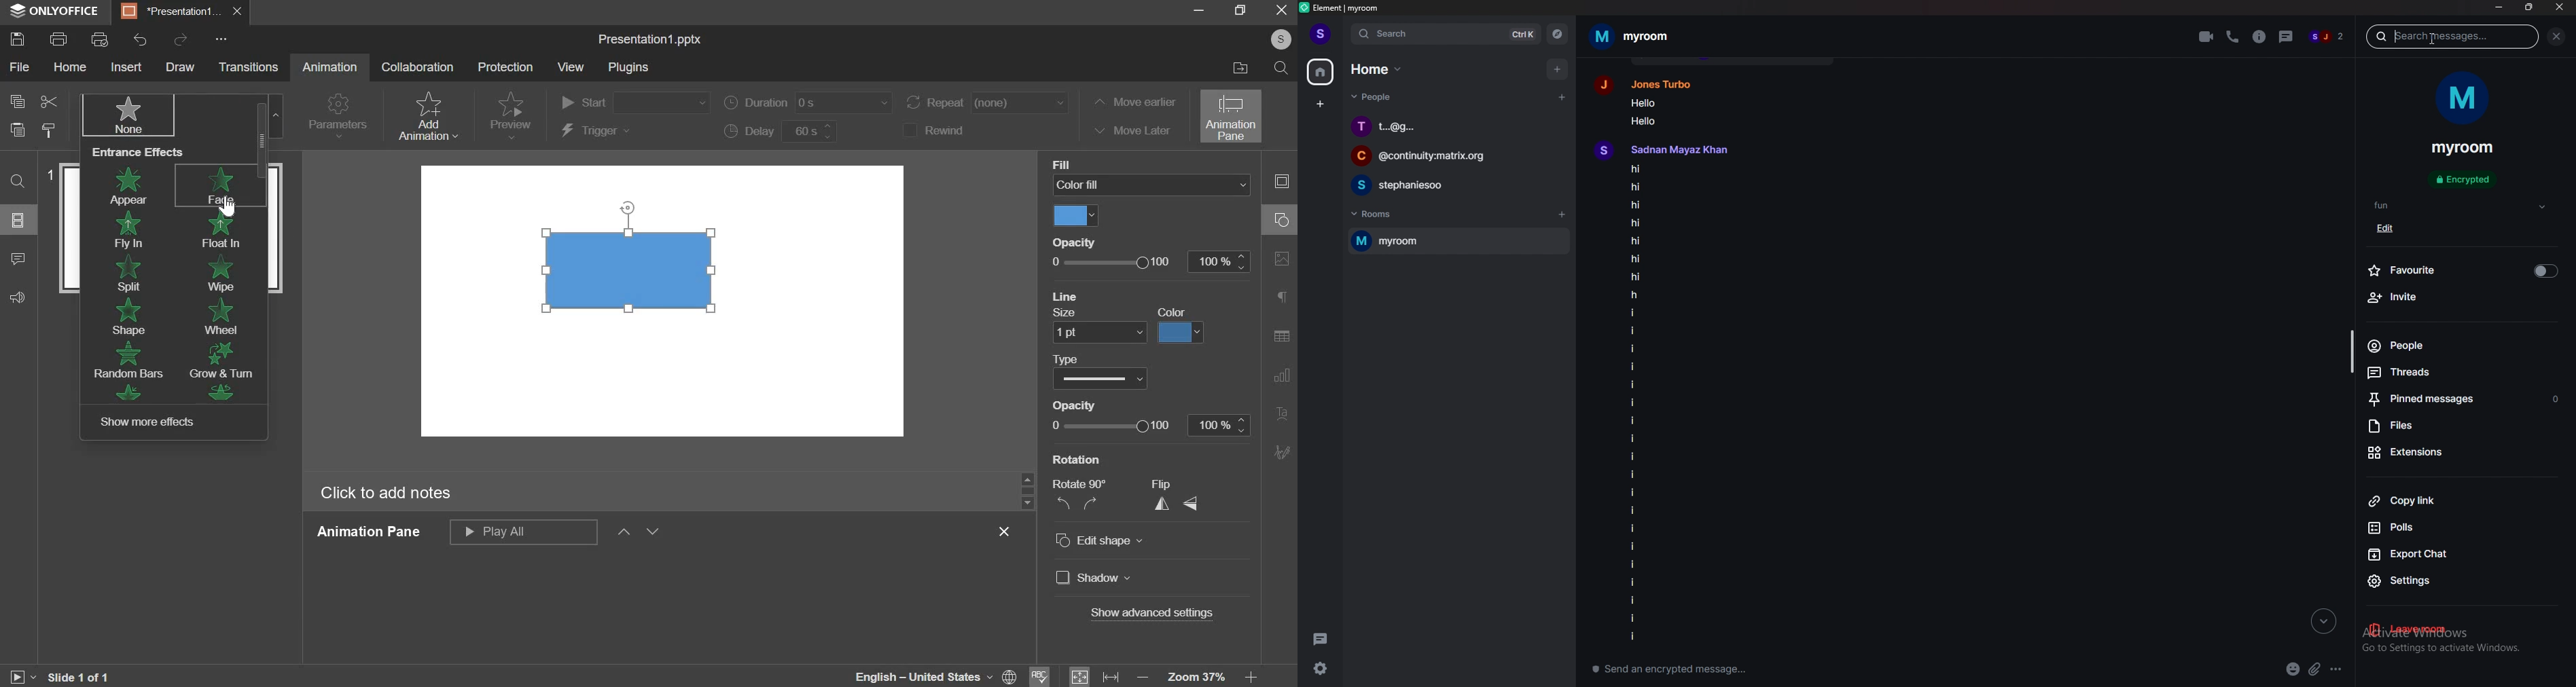  Describe the element at coordinates (67, 69) in the screenshot. I see `home` at that location.